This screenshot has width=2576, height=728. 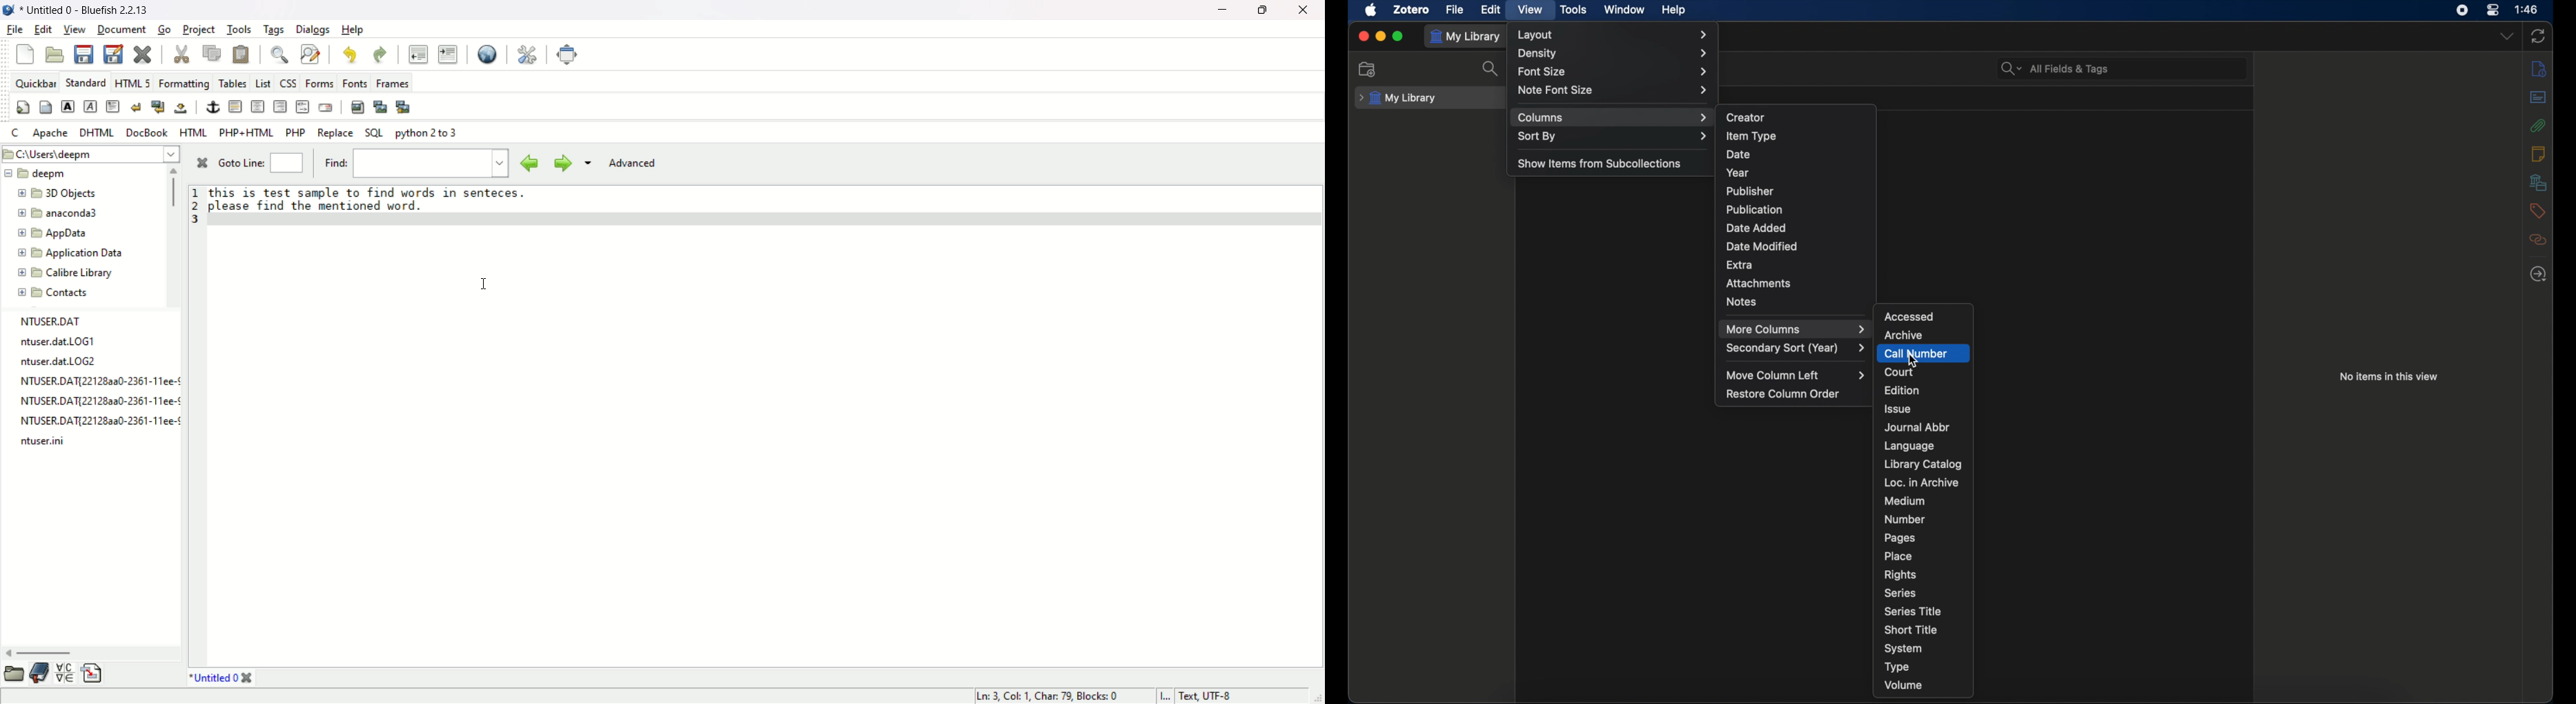 What do you see at coordinates (1615, 70) in the screenshot?
I see `font size` at bounding box center [1615, 70].